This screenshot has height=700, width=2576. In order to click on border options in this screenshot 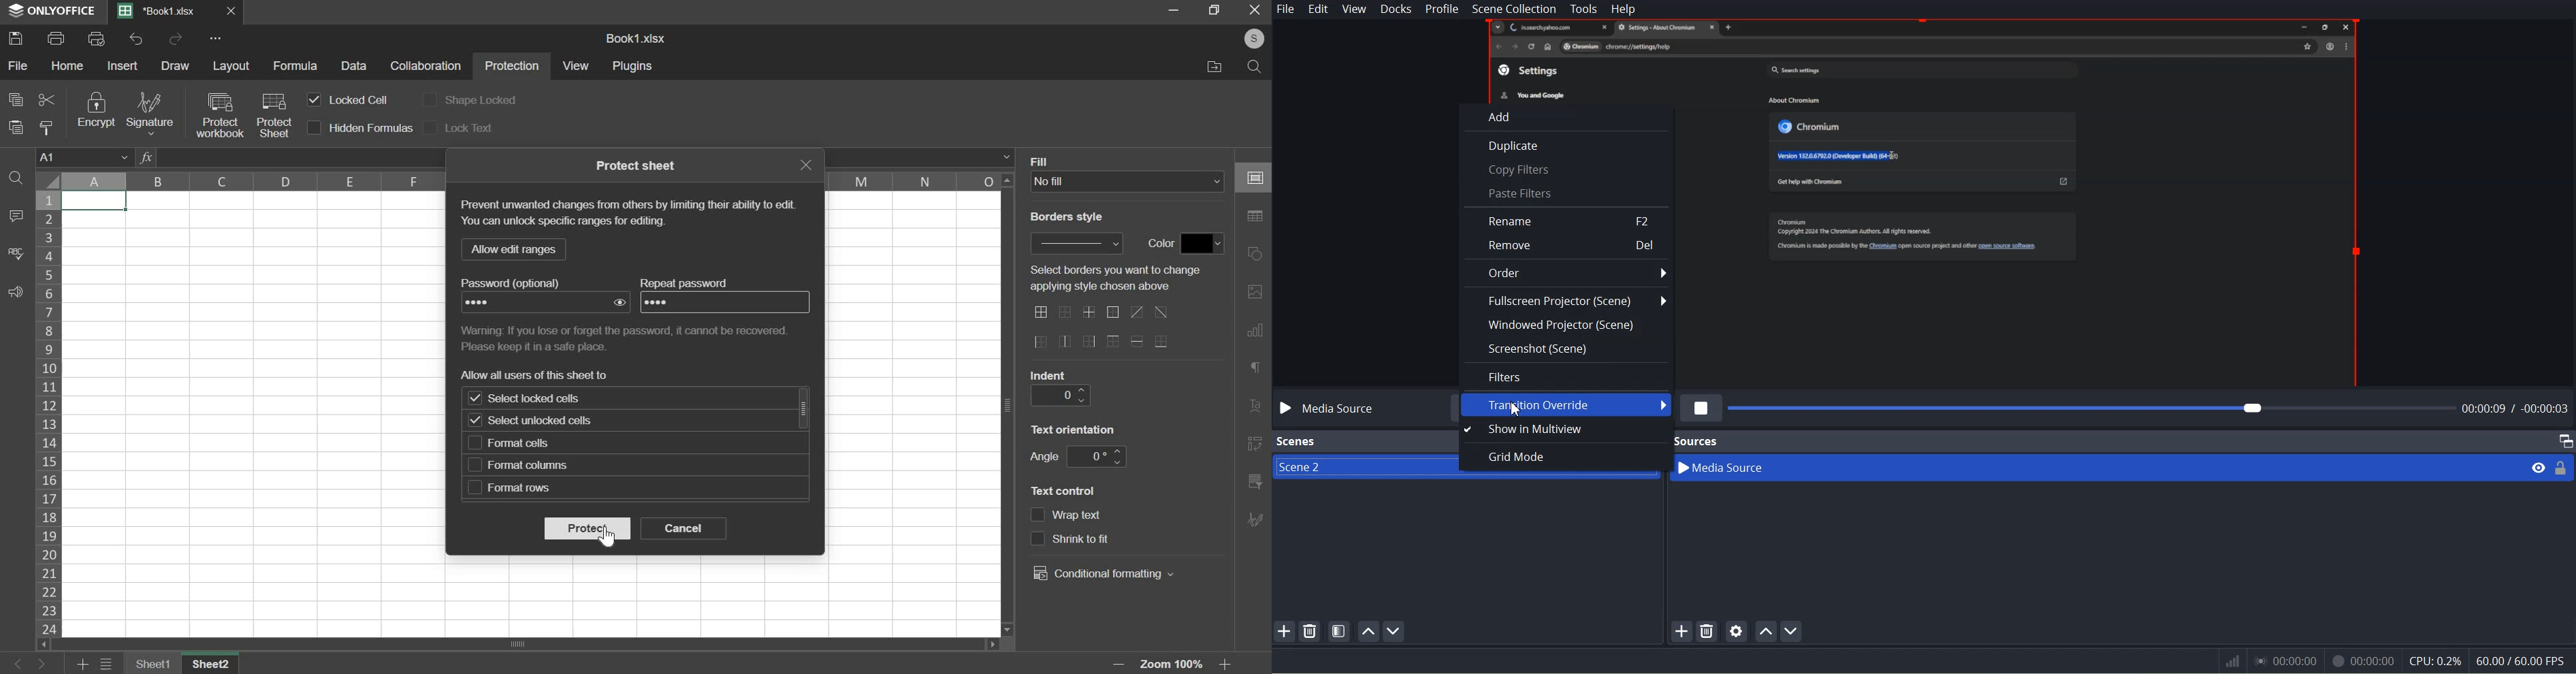, I will do `click(1136, 312)`.